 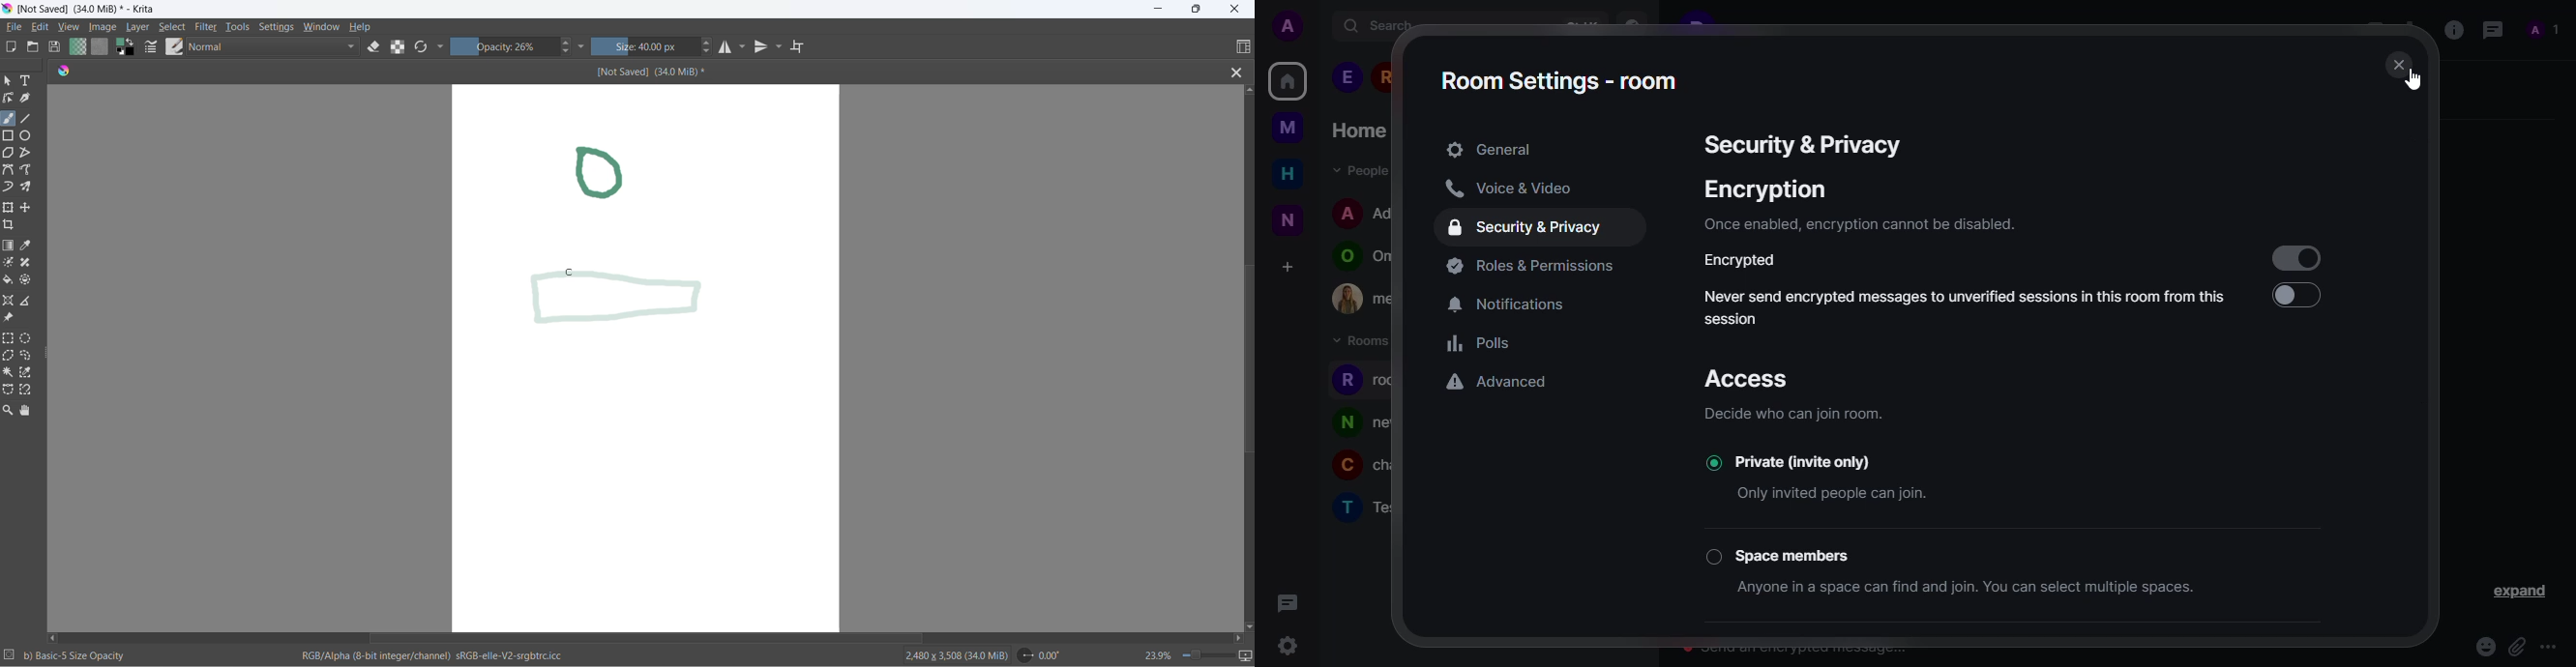 I want to click on calligraphy, so click(x=31, y=99).